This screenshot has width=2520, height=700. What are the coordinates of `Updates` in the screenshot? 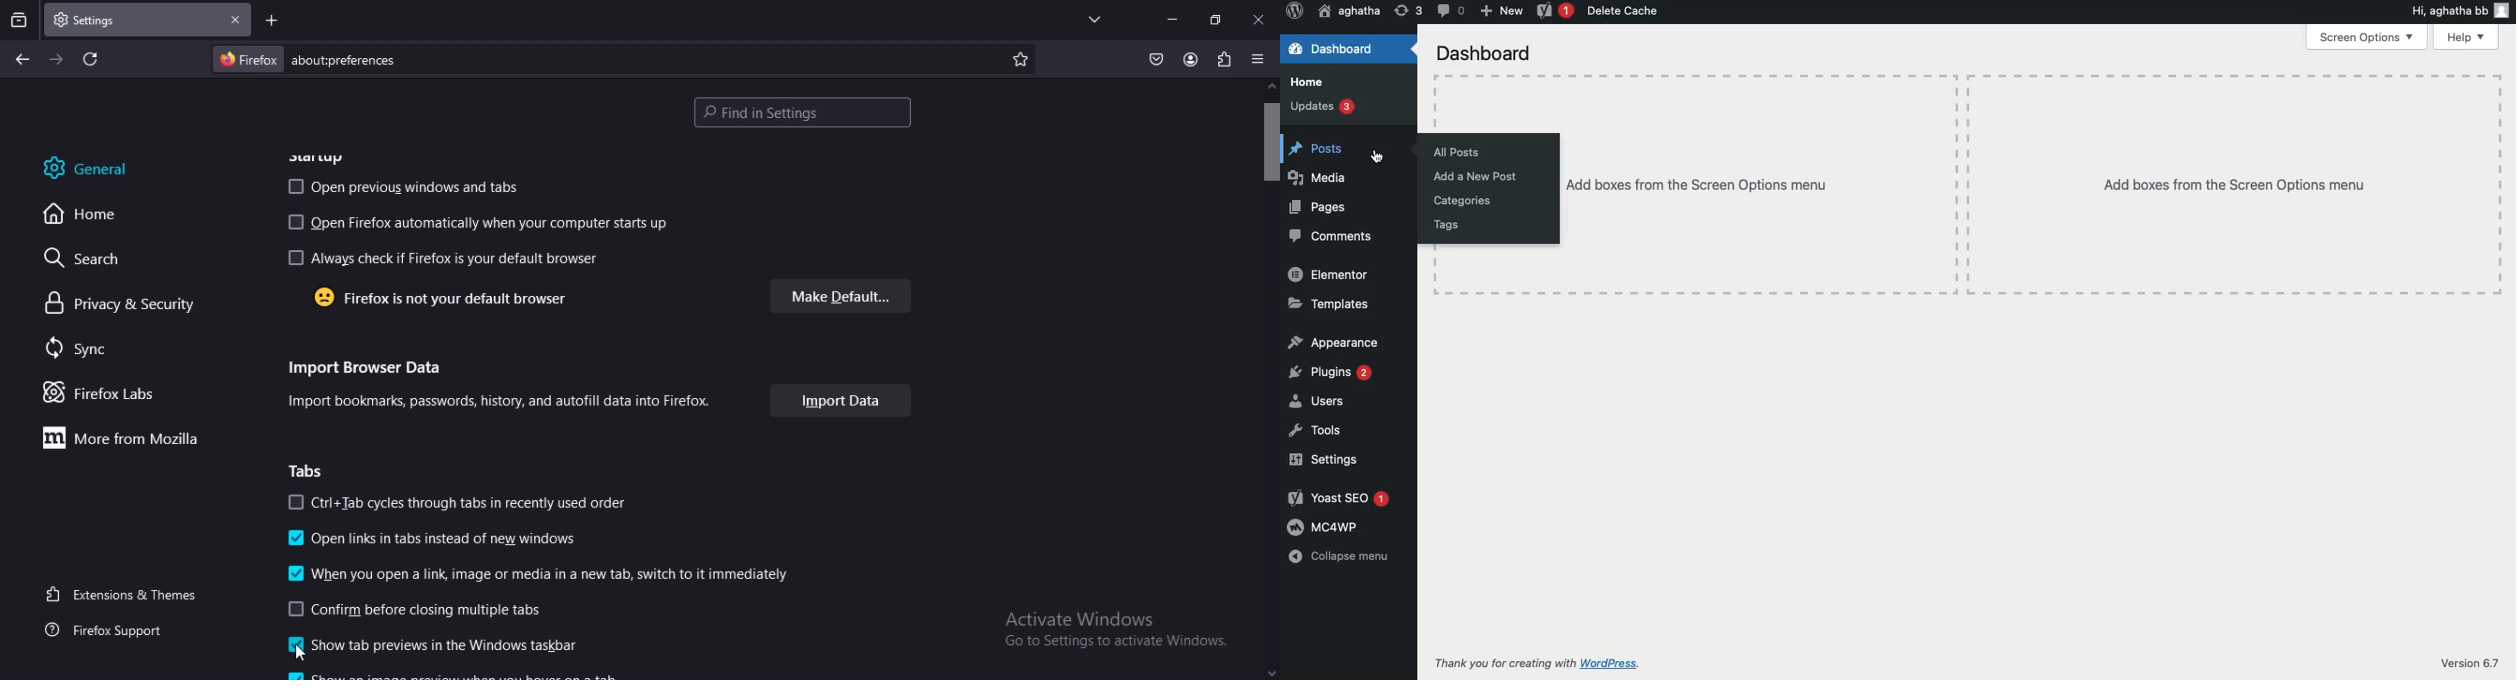 It's located at (1320, 108).